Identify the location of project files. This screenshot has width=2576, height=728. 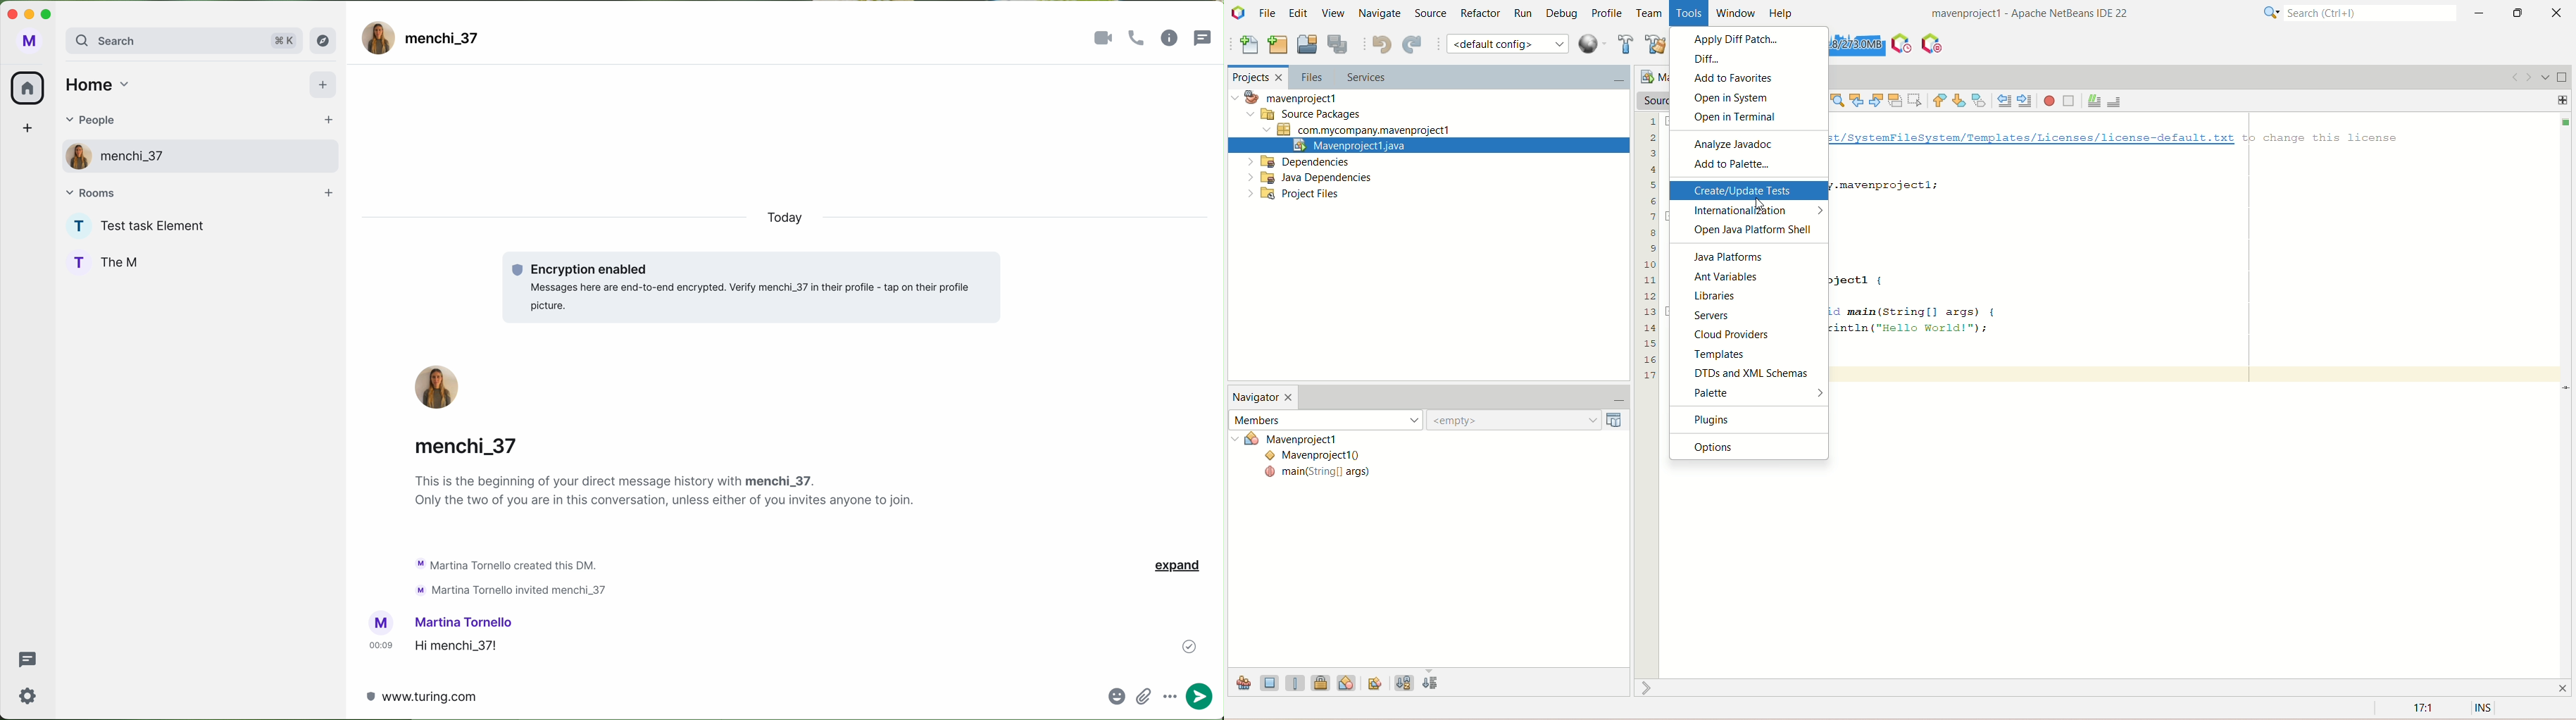
(1295, 195).